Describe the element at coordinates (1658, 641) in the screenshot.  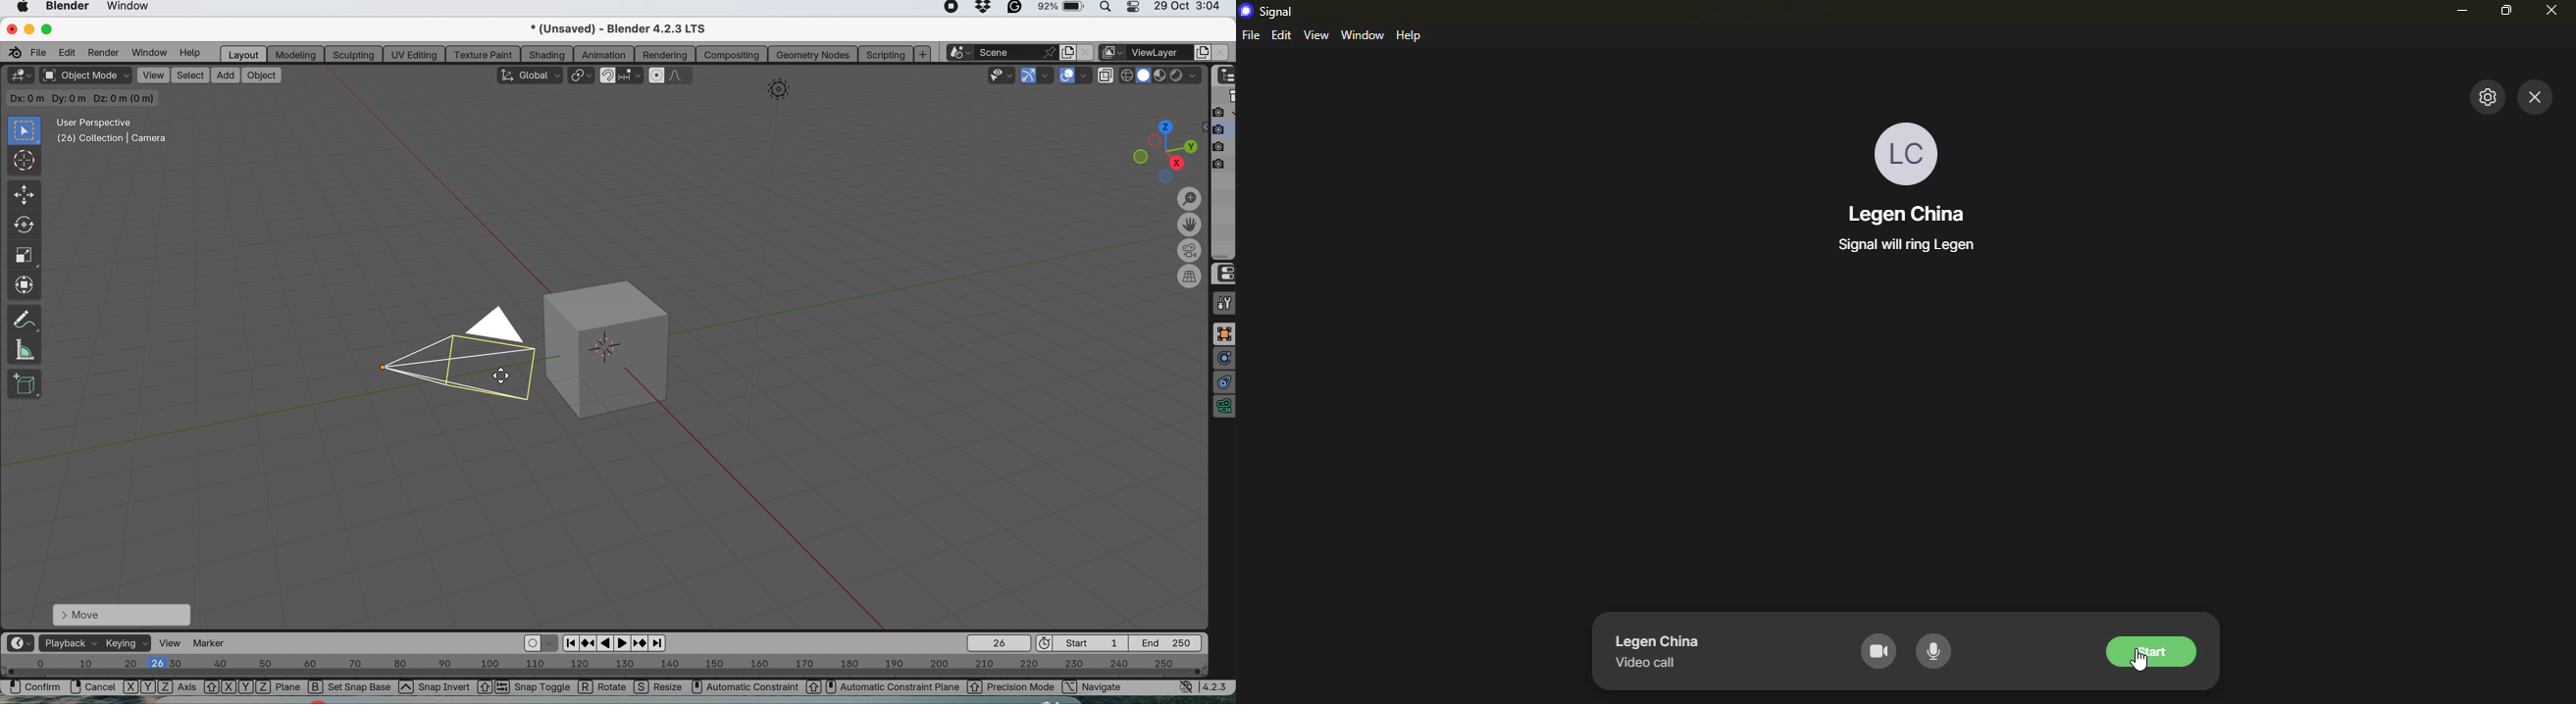
I see `Legen China` at that location.